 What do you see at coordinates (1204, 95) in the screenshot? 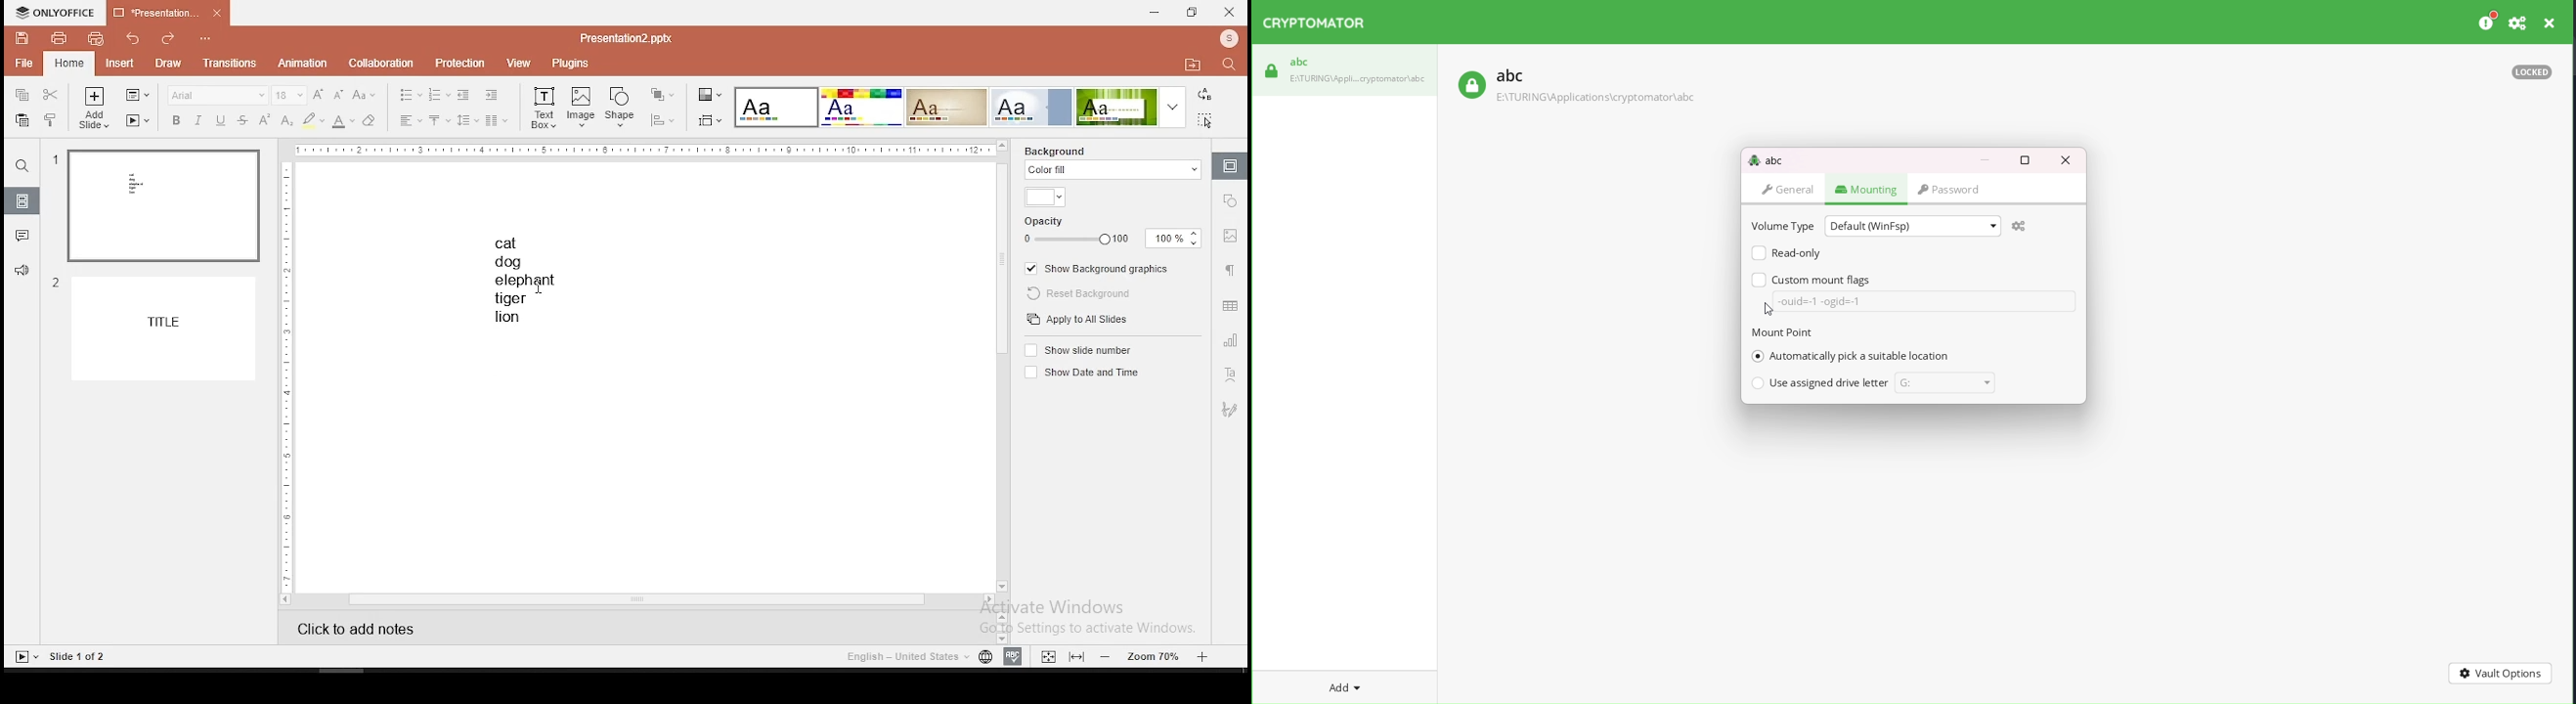
I see `replace` at bounding box center [1204, 95].